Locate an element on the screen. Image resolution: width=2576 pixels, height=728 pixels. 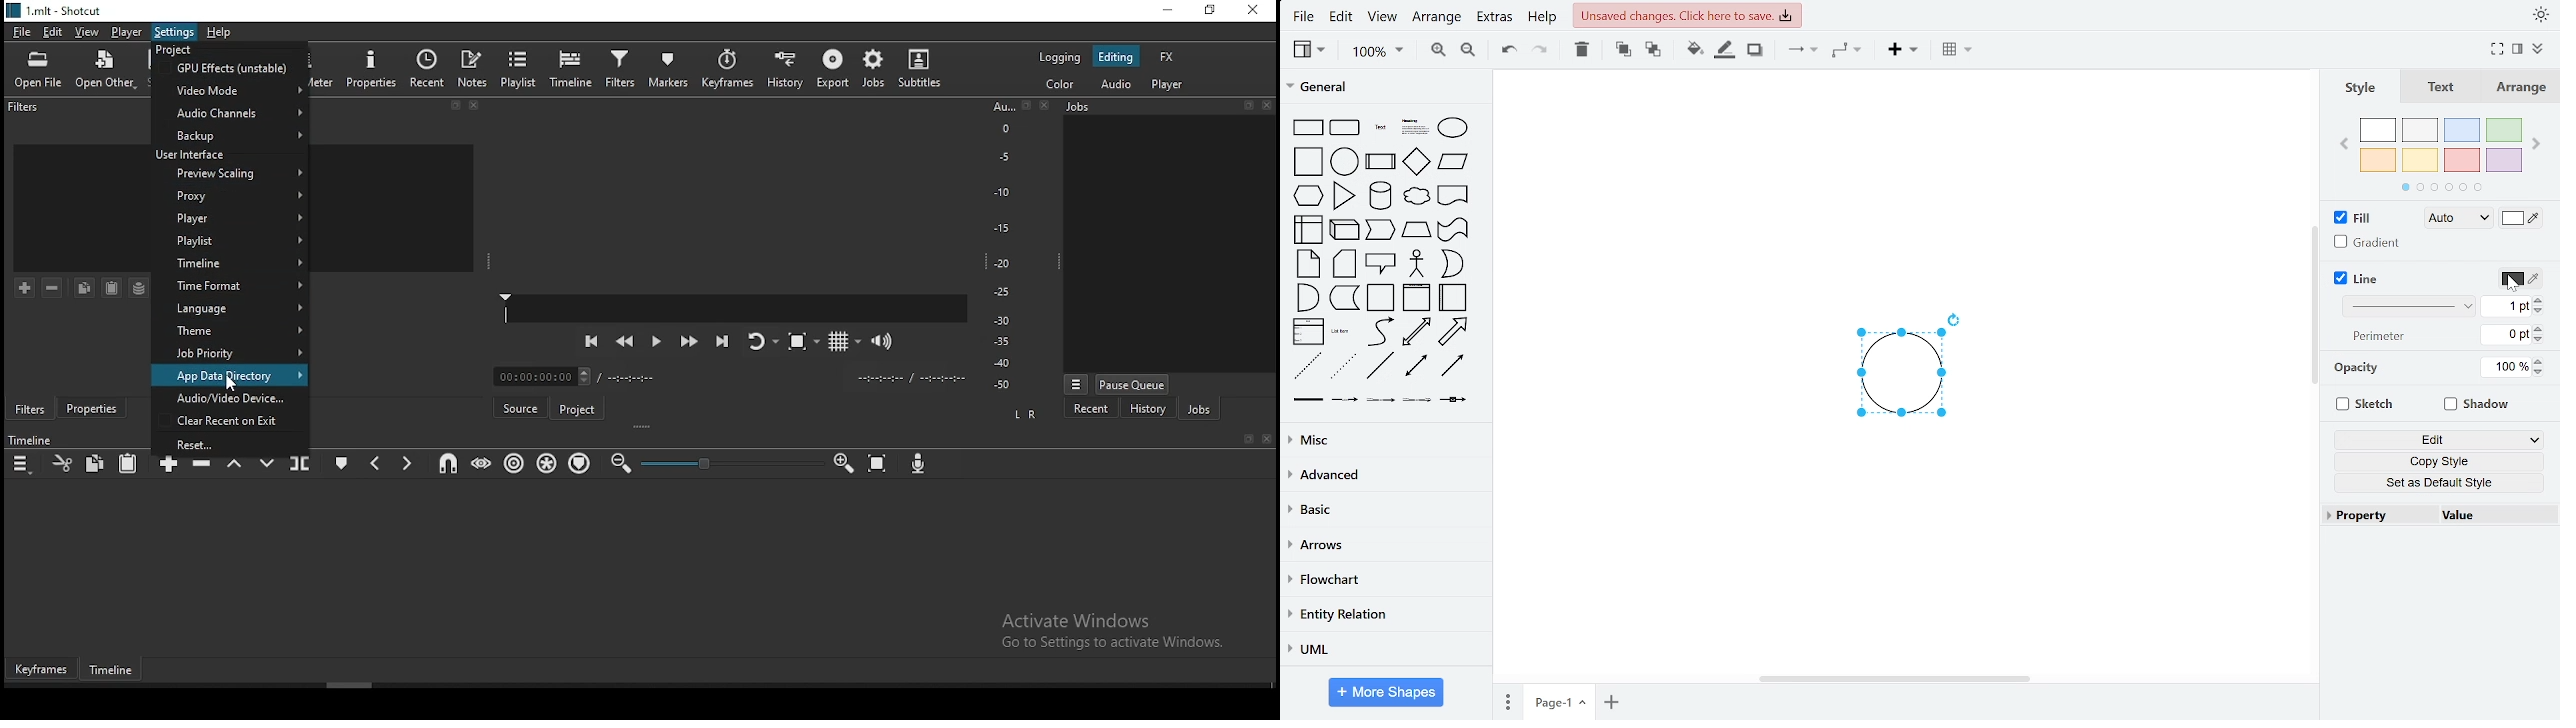
callout is located at coordinates (1381, 264).